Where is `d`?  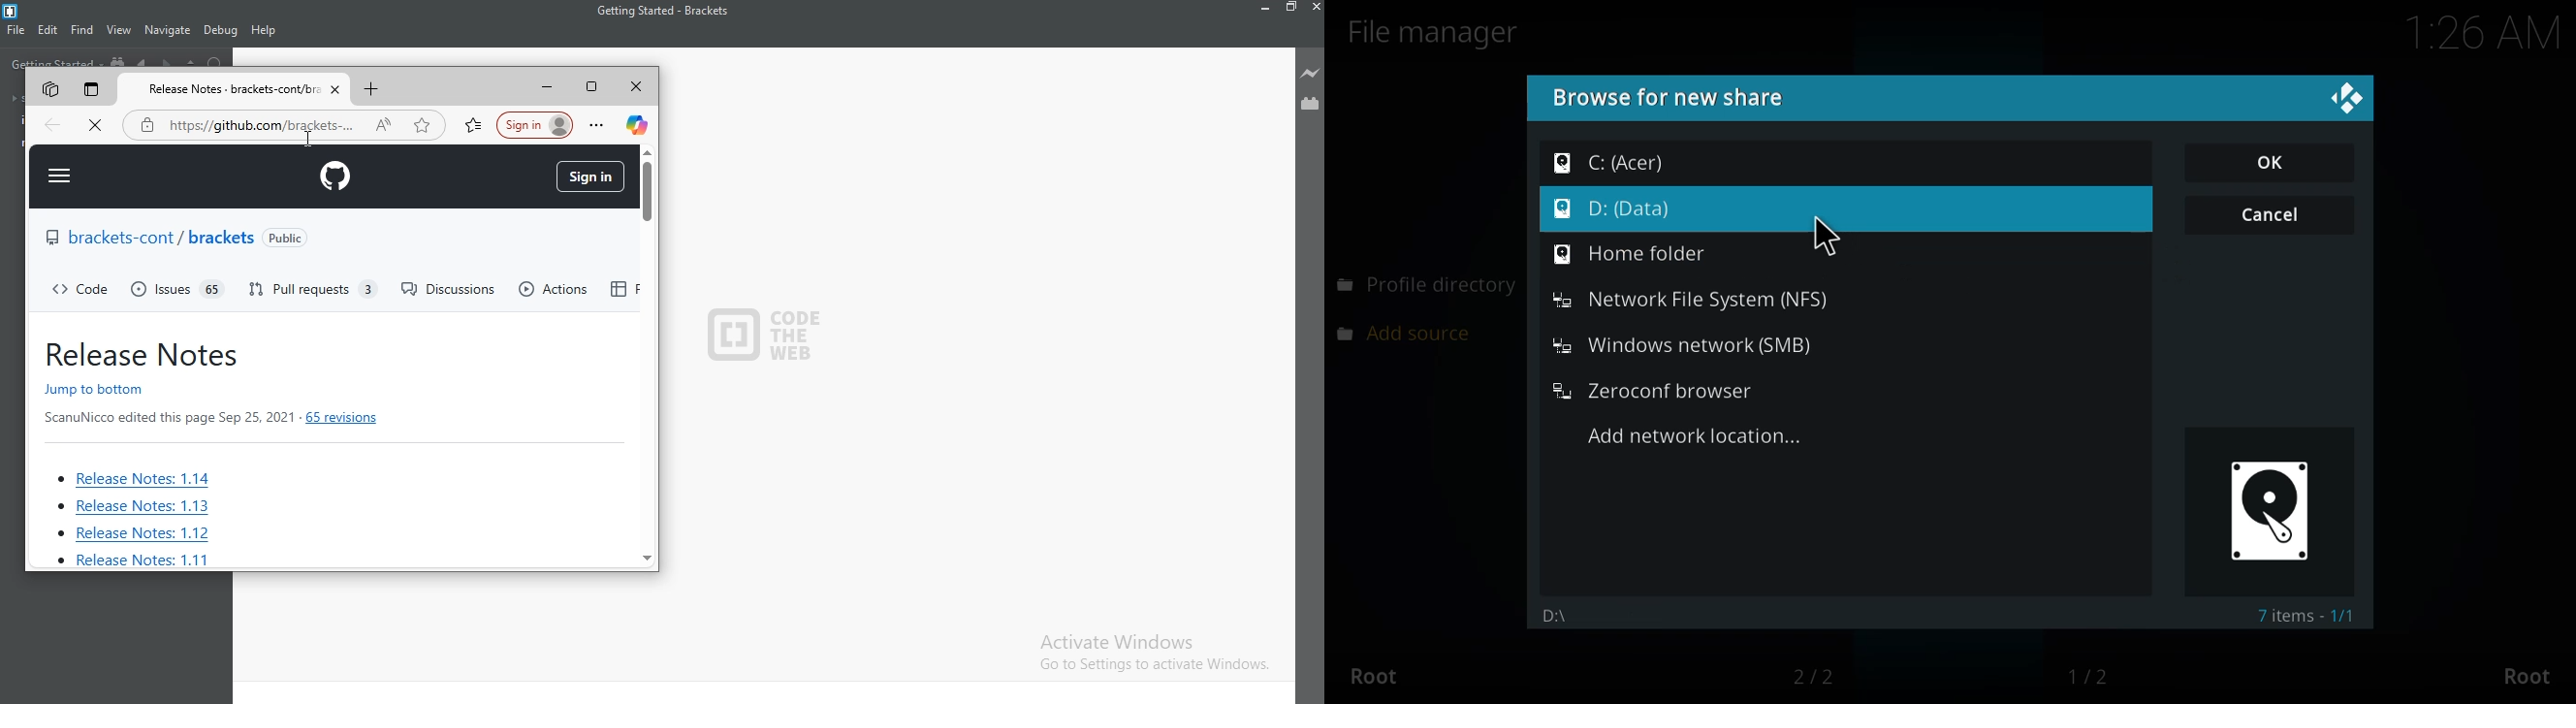
d is located at coordinates (1624, 209).